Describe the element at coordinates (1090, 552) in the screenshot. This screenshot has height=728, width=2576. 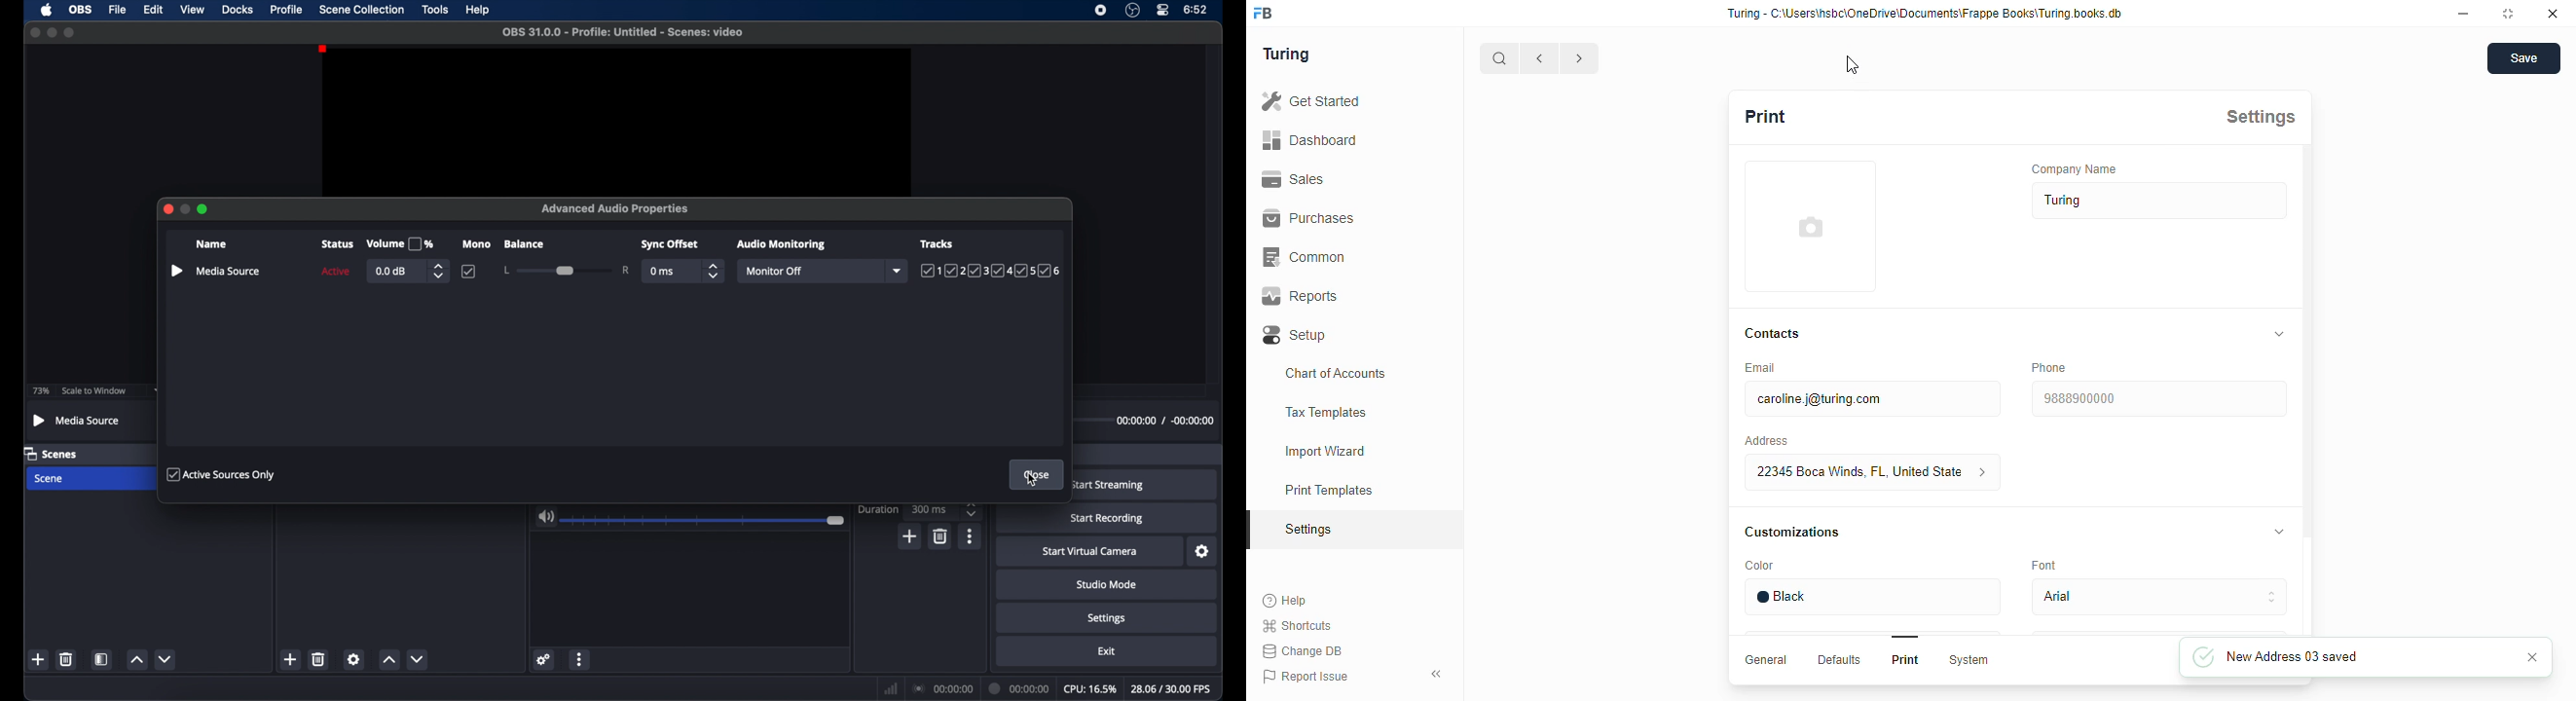
I see `start virtual camera` at that location.